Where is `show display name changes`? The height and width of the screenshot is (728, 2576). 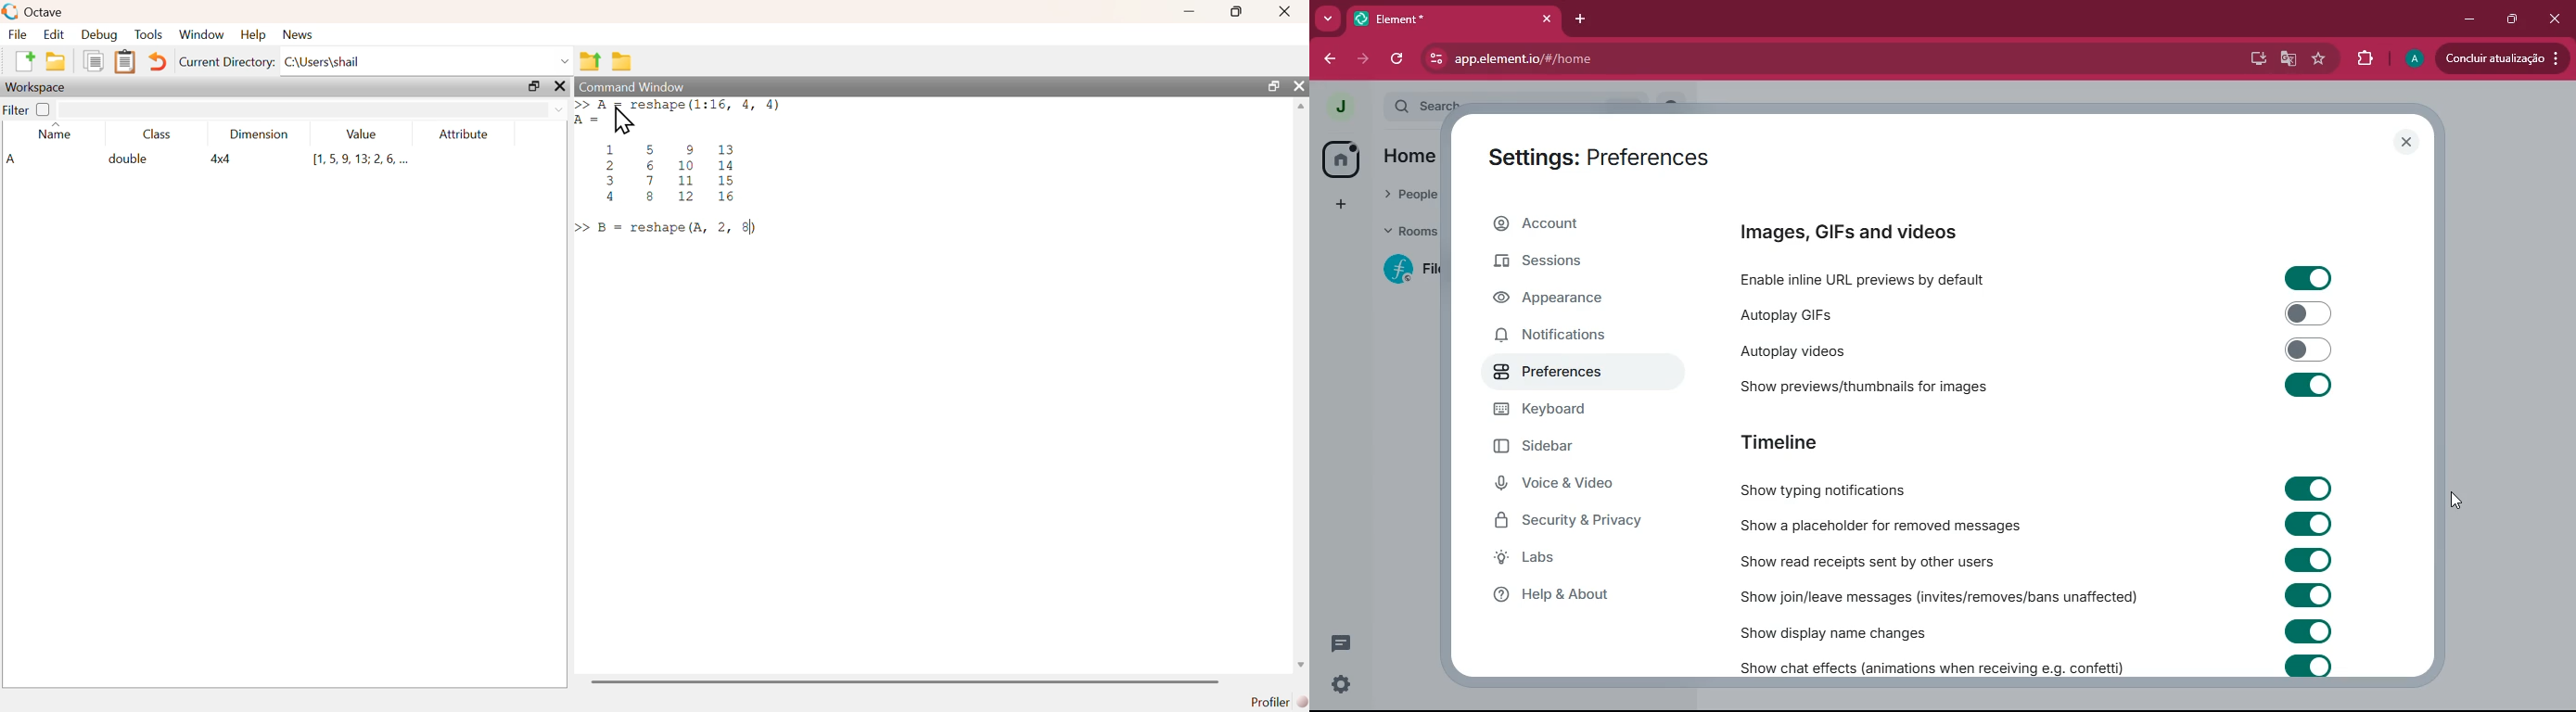 show display name changes is located at coordinates (1850, 633).